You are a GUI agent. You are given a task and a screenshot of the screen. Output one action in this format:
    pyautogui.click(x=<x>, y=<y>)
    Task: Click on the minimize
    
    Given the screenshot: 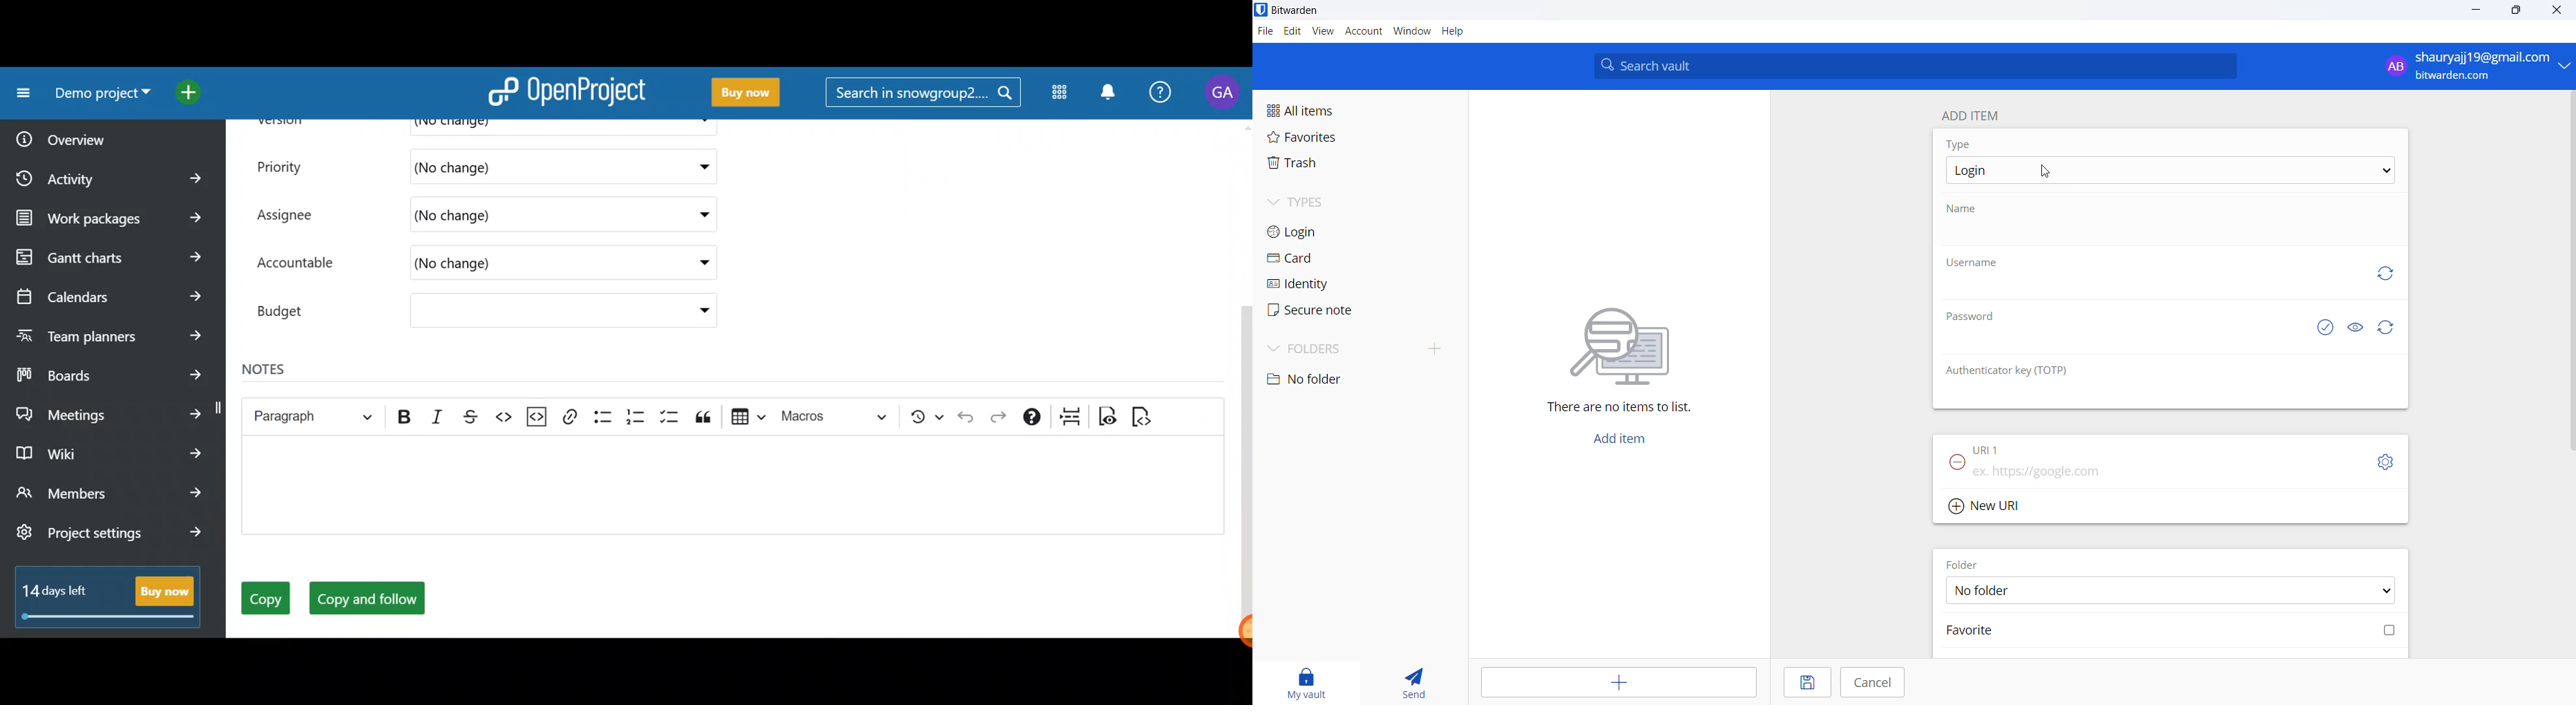 What is the action you would take?
    pyautogui.click(x=2478, y=10)
    